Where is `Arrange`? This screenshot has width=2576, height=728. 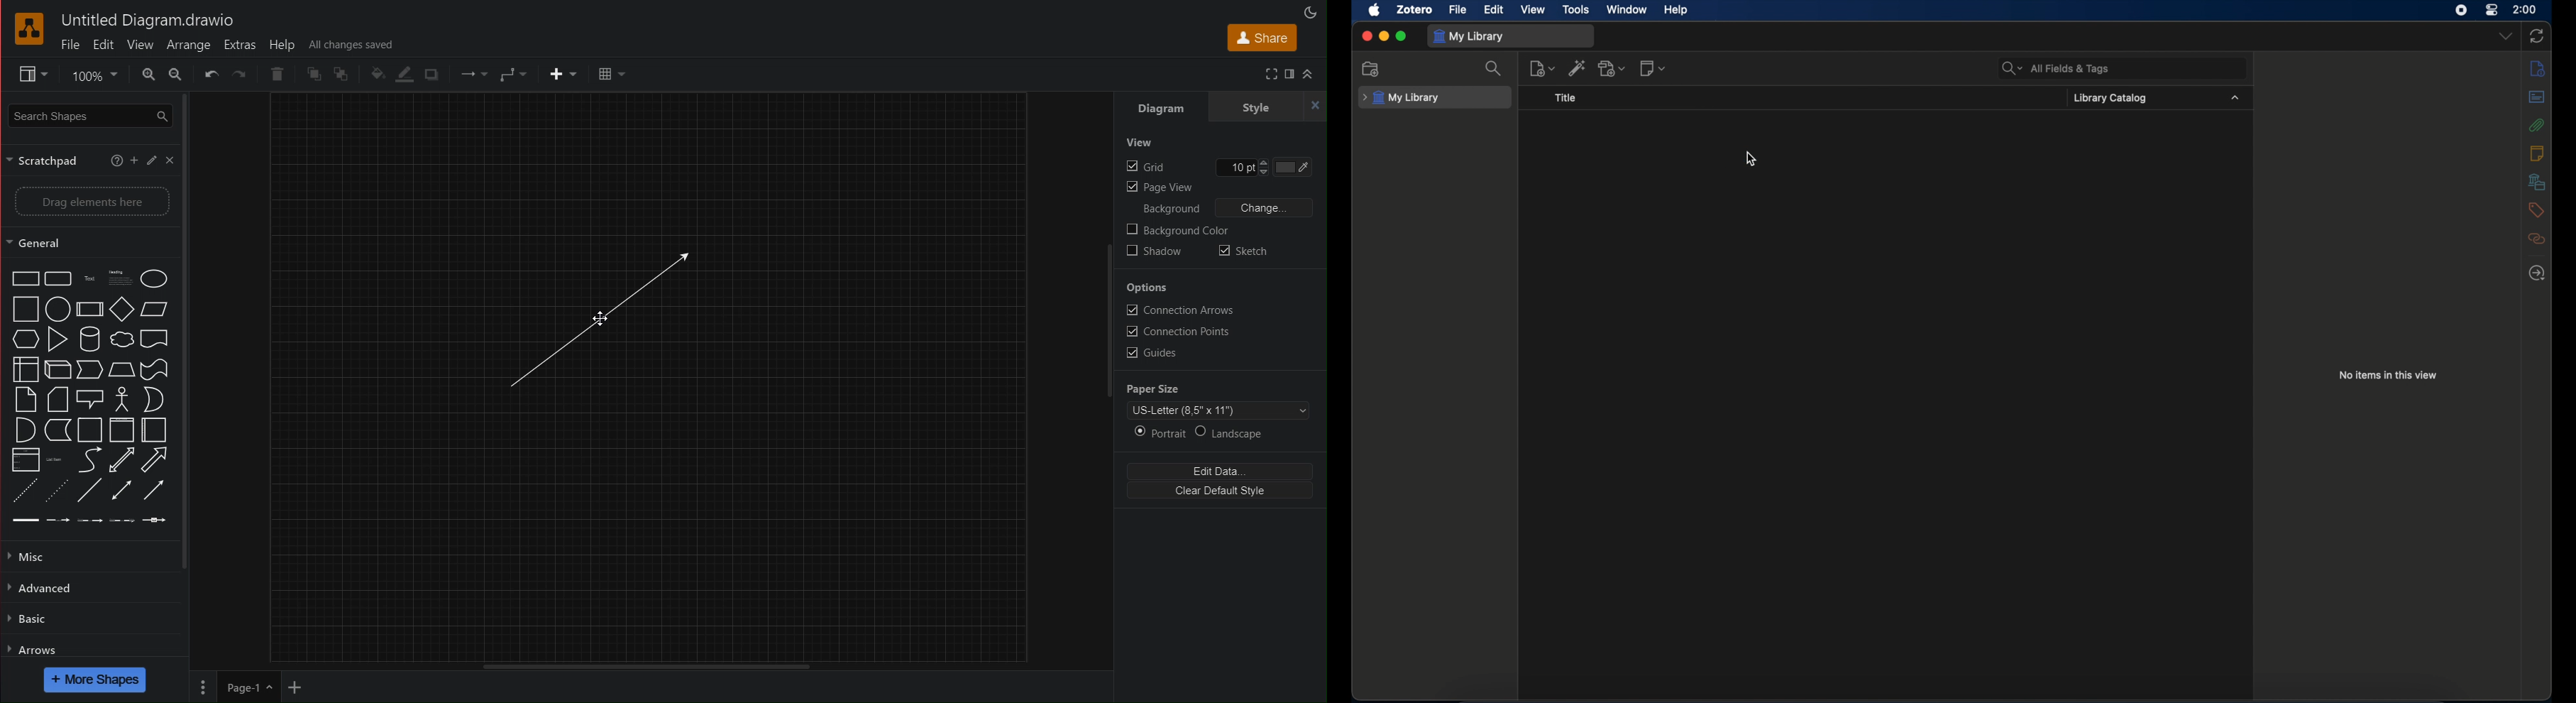
Arrange is located at coordinates (188, 44).